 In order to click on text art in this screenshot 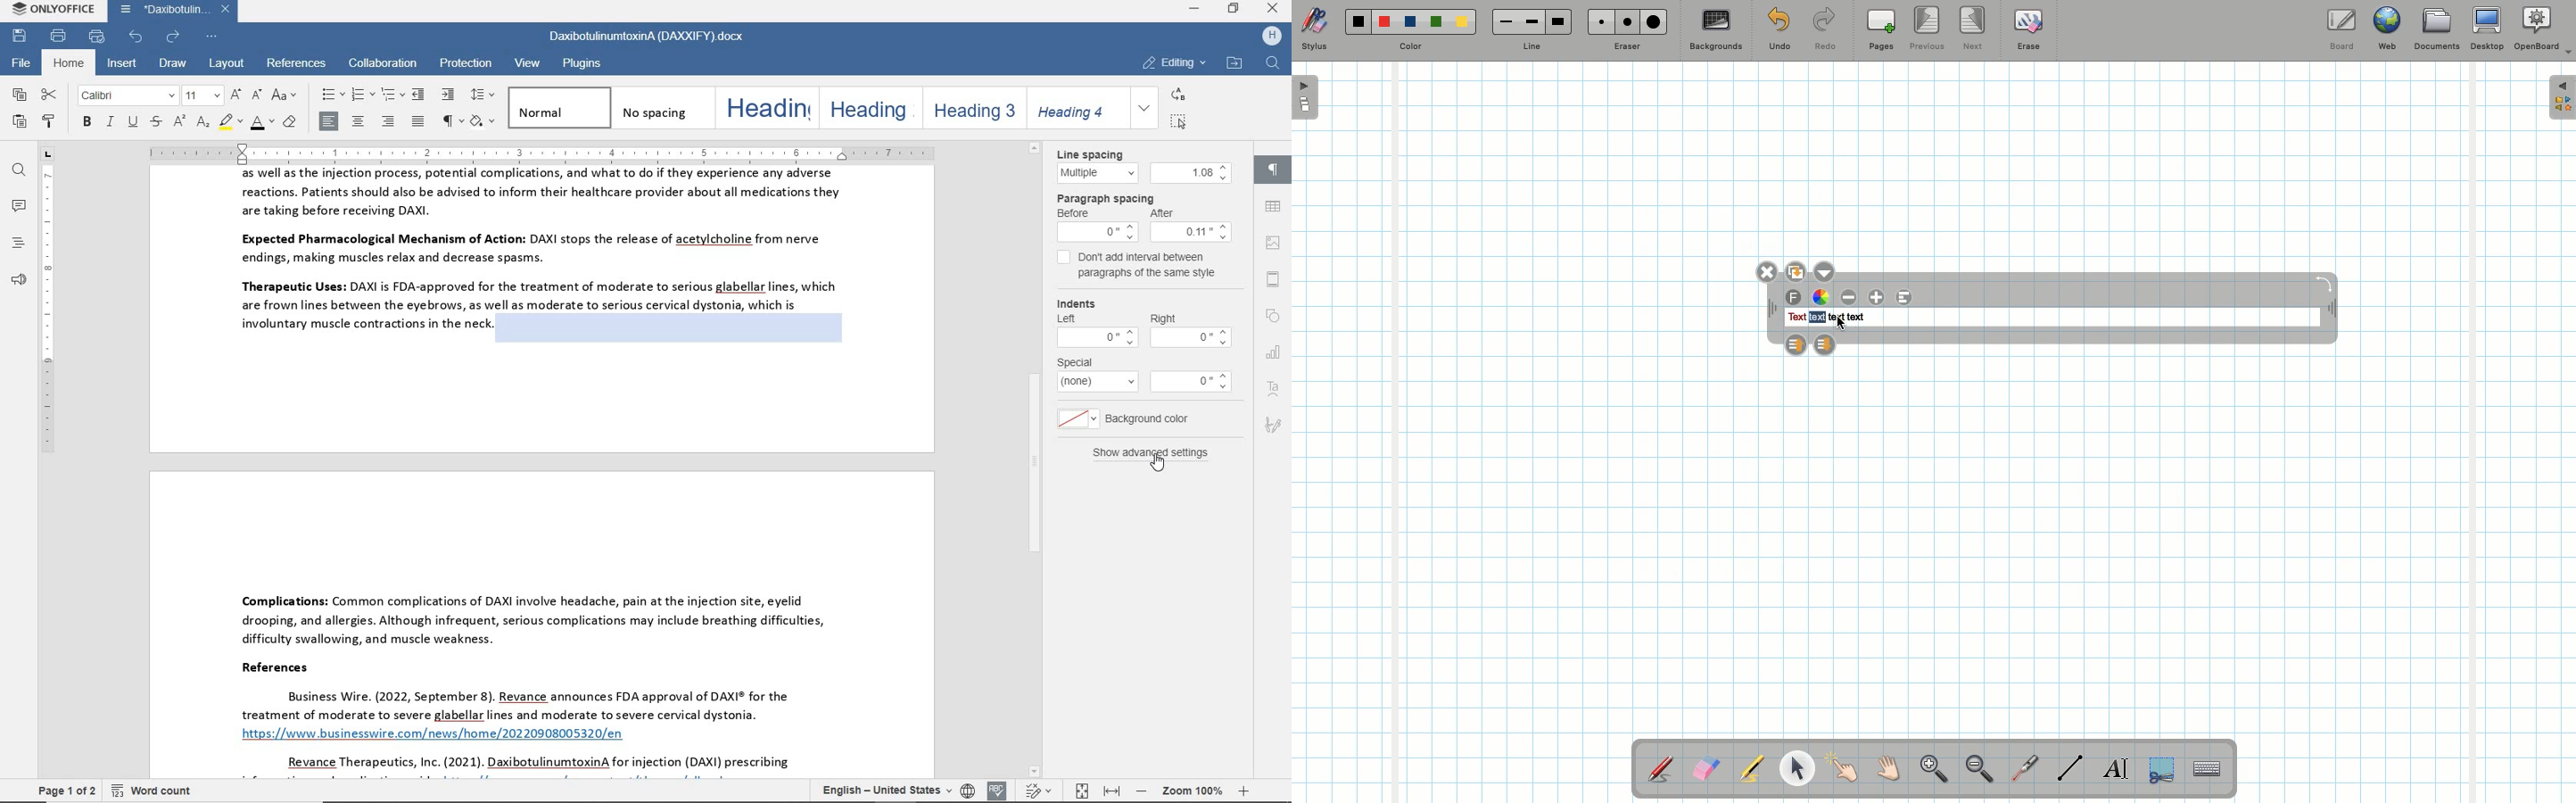, I will do `click(1275, 390)`.